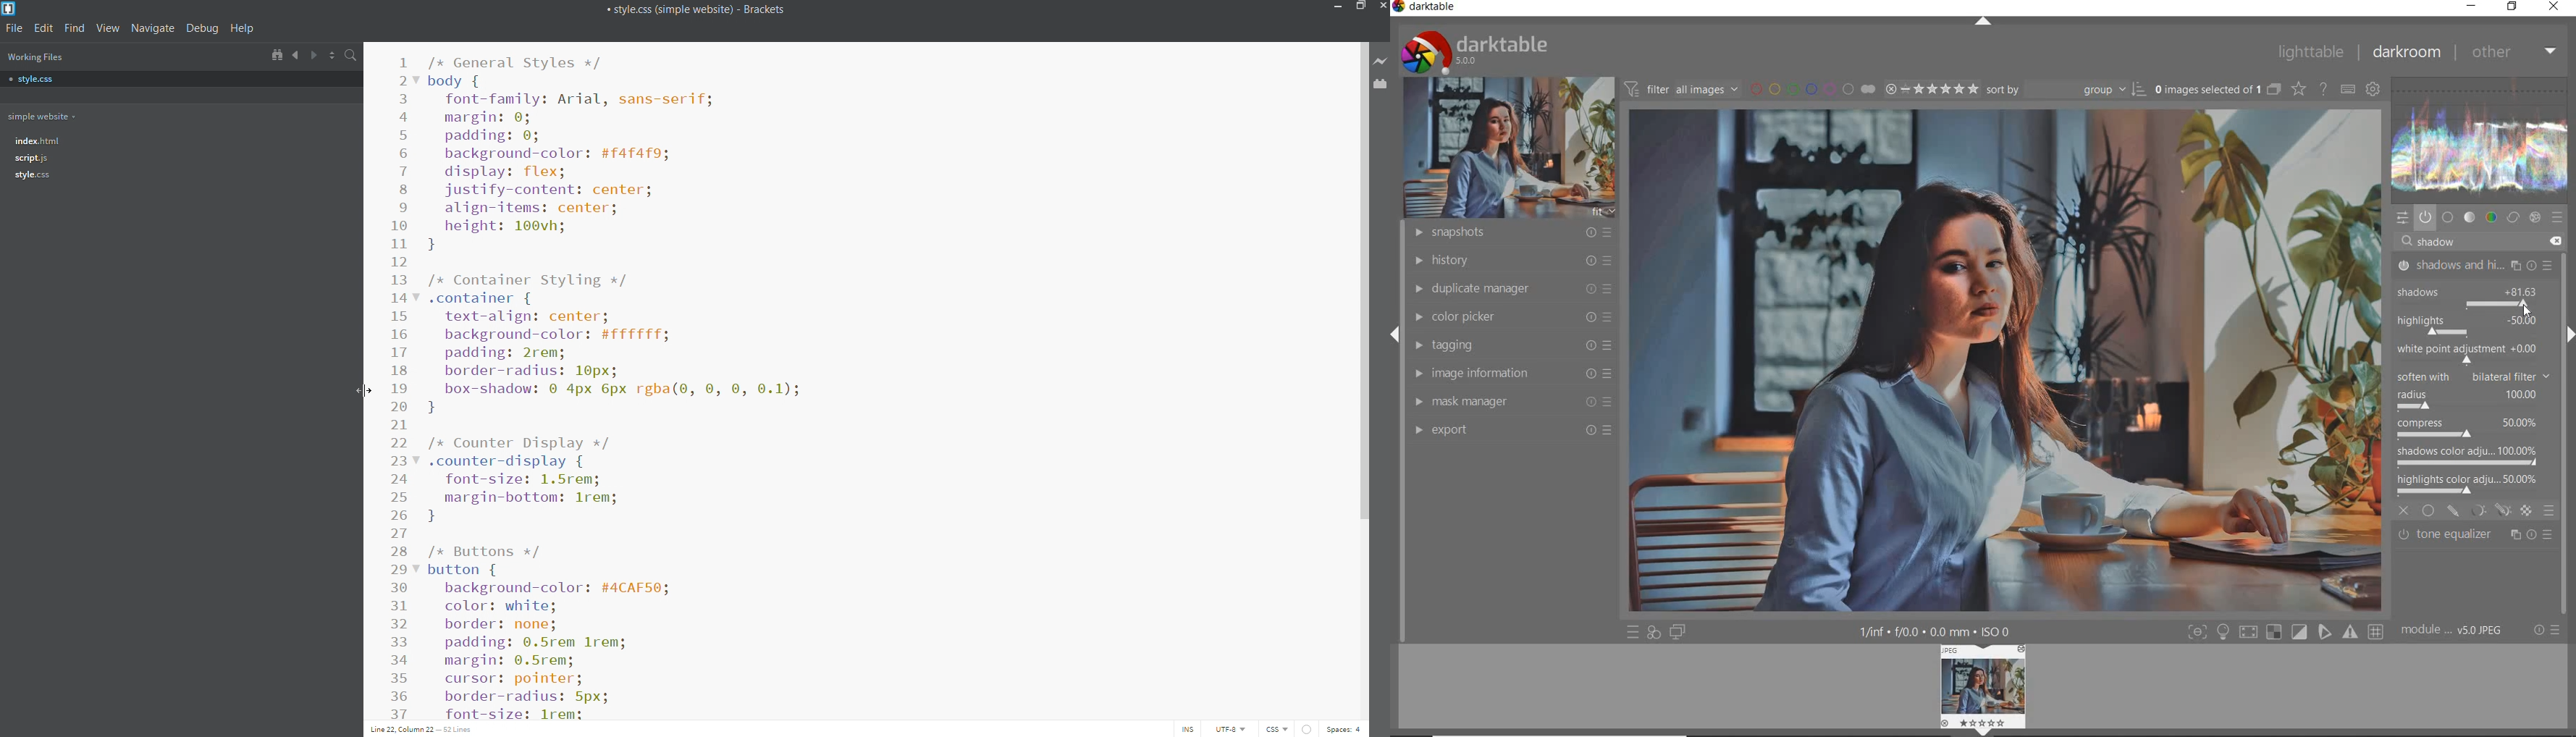  Describe the element at coordinates (2514, 7) in the screenshot. I see `restore` at that location.